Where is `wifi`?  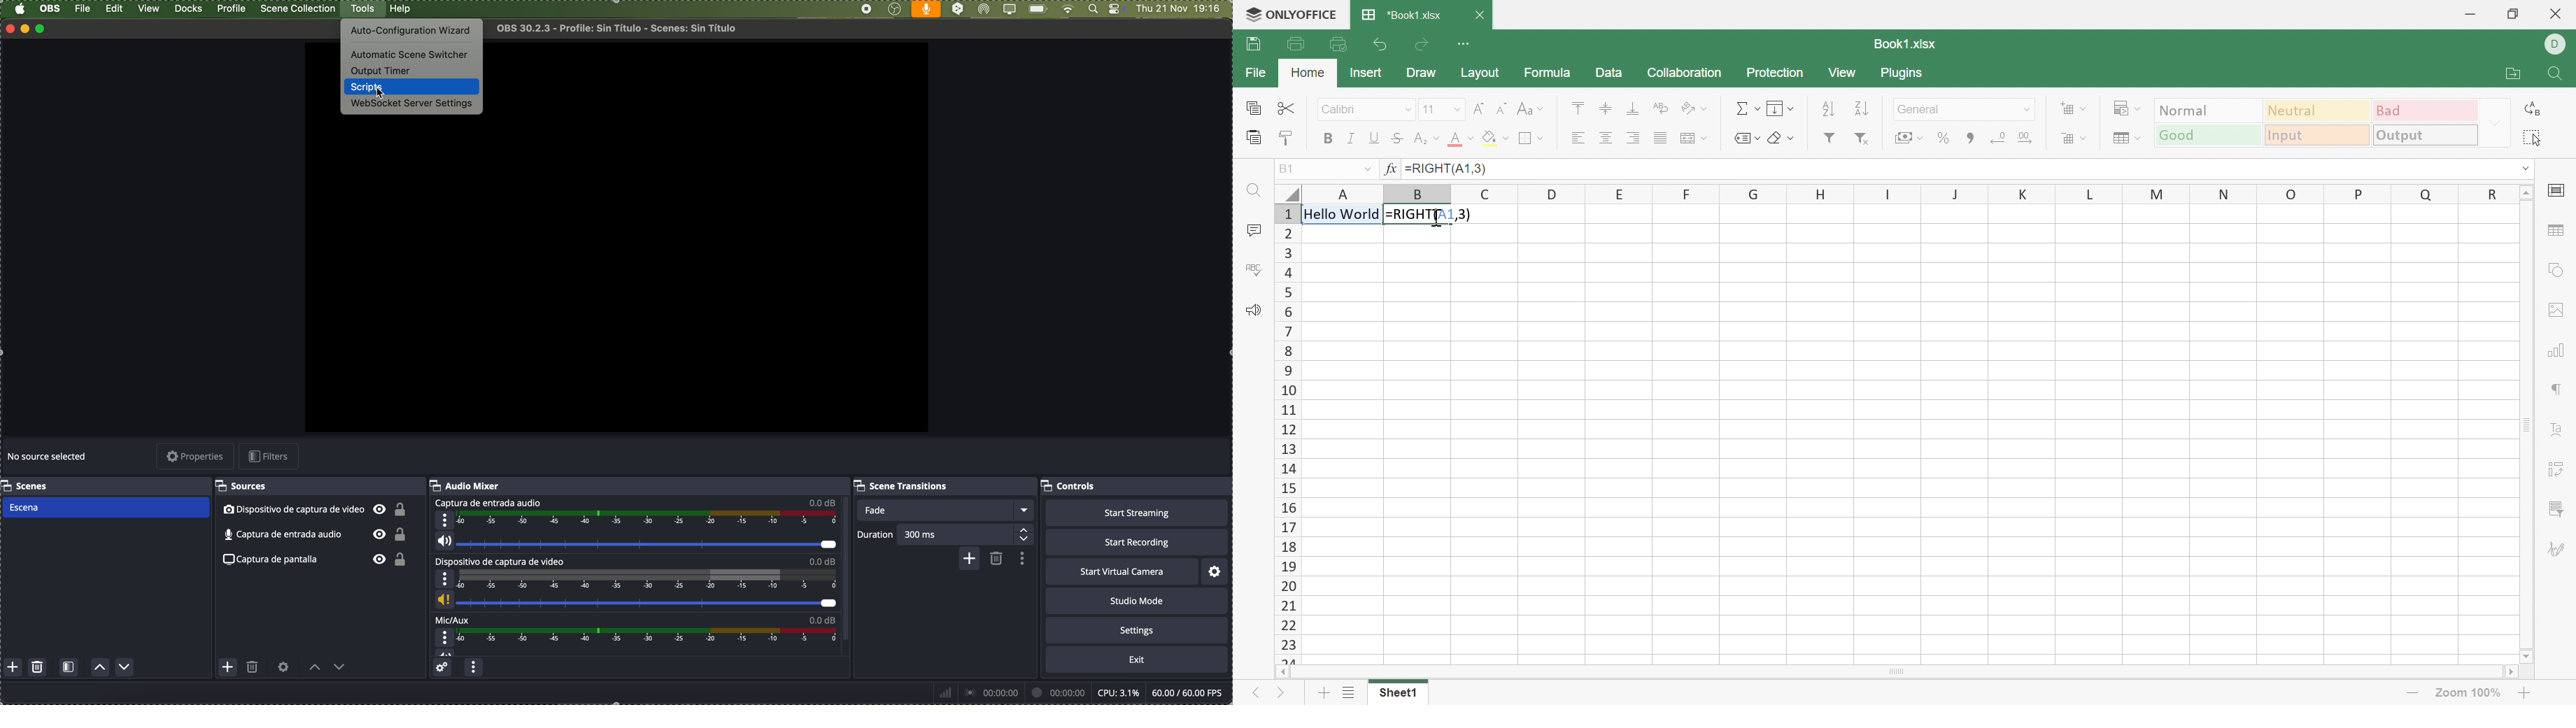
wifi is located at coordinates (1068, 10).